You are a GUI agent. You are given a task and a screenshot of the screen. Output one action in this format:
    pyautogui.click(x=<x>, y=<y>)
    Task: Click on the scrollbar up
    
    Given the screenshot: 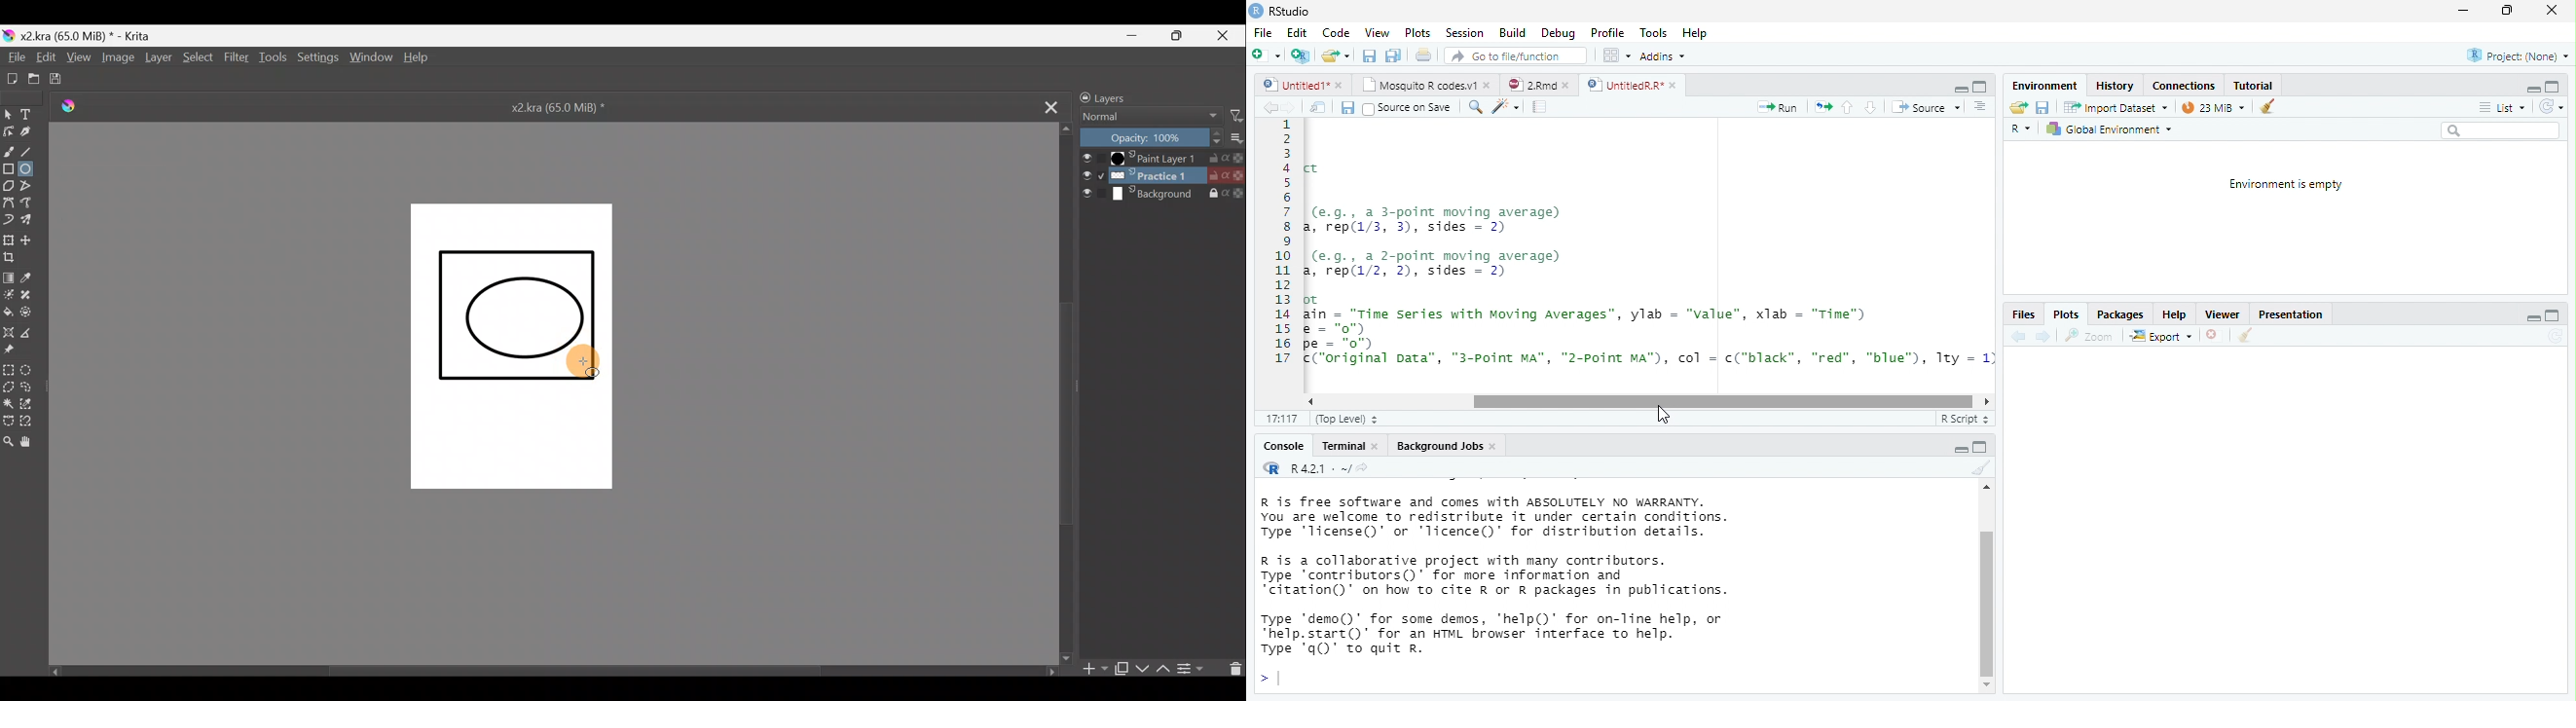 What is the action you would take?
    pyautogui.click(x=1984, y=490)
    